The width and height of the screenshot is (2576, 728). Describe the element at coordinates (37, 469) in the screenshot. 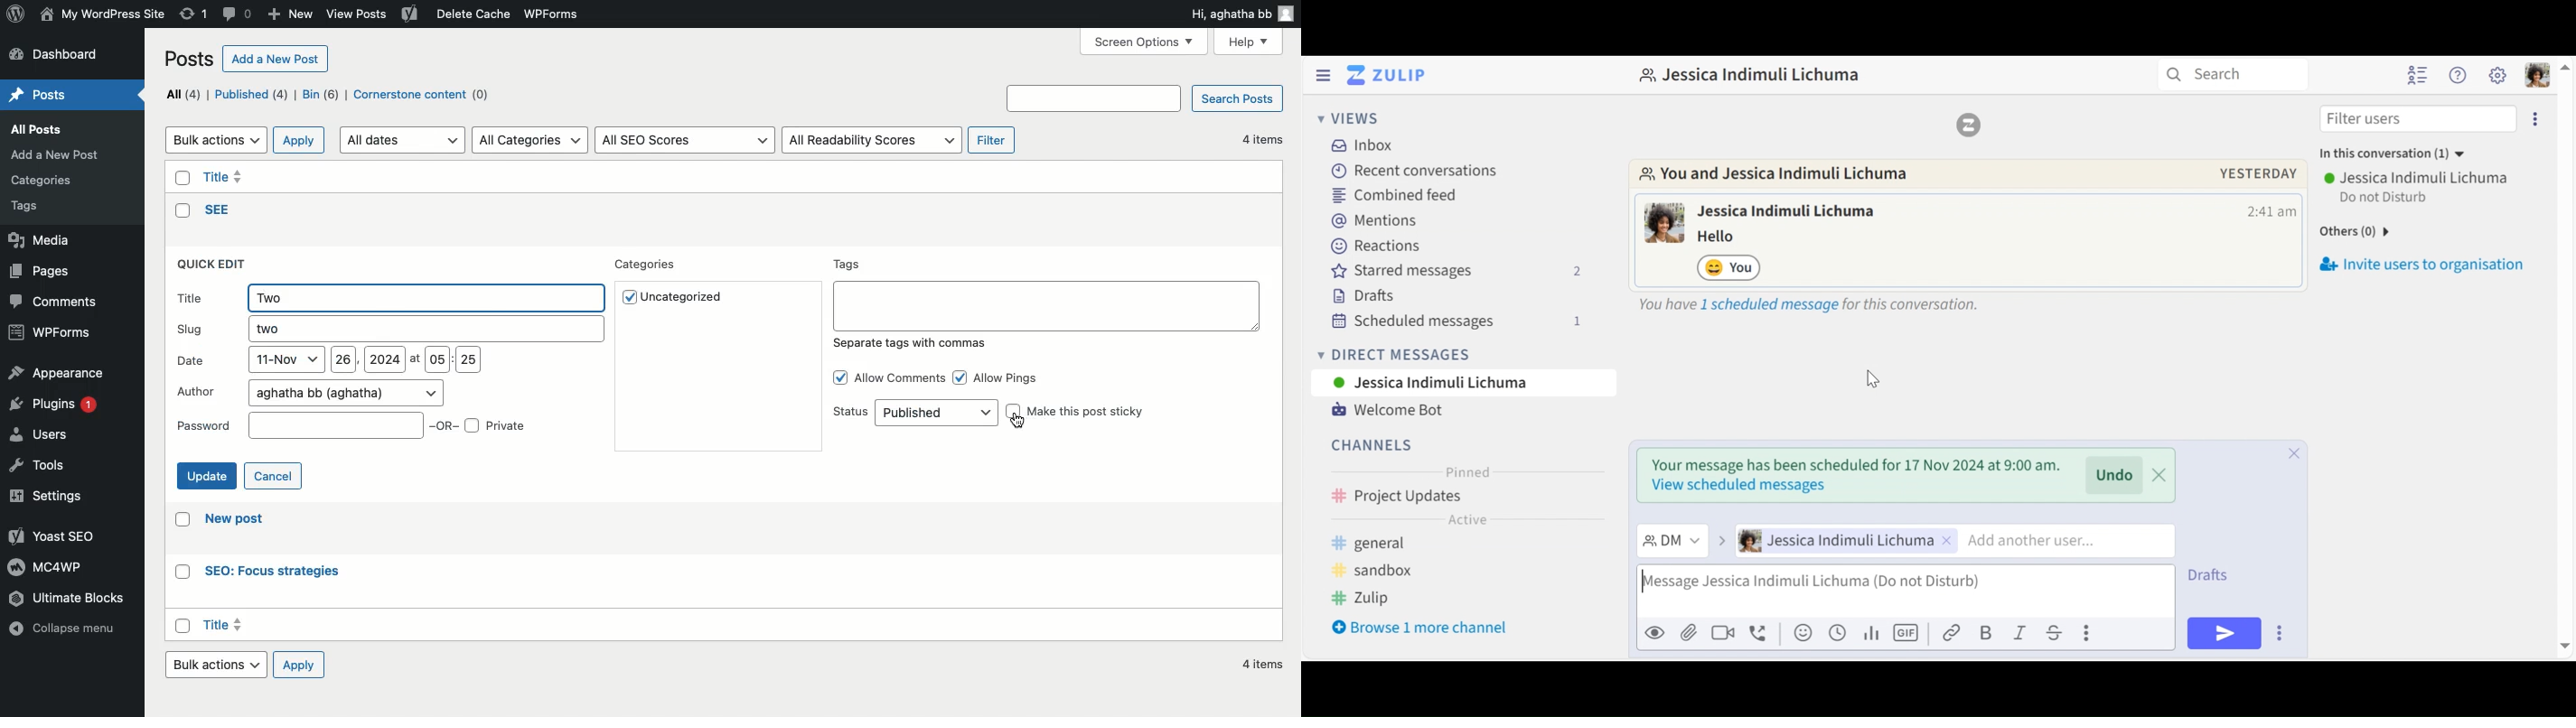

I see `Tools` at that location.